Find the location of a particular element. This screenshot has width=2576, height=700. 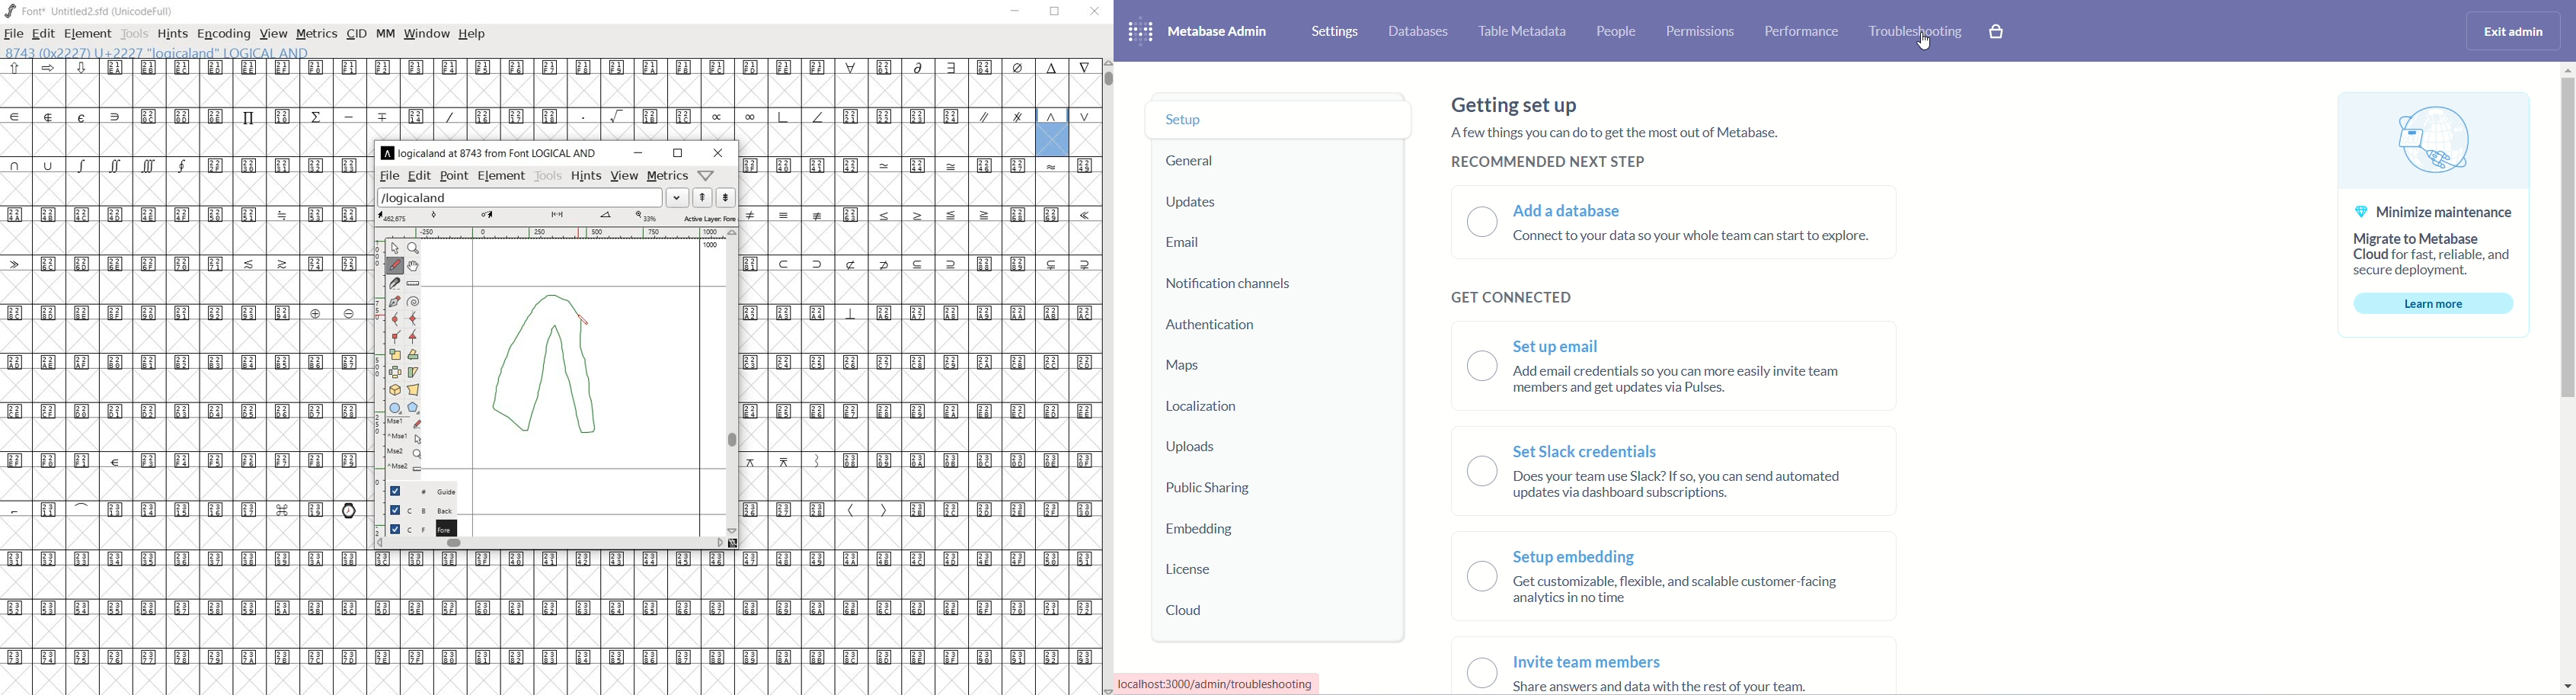

MAGNIFY is located at coordinates (414, 249).